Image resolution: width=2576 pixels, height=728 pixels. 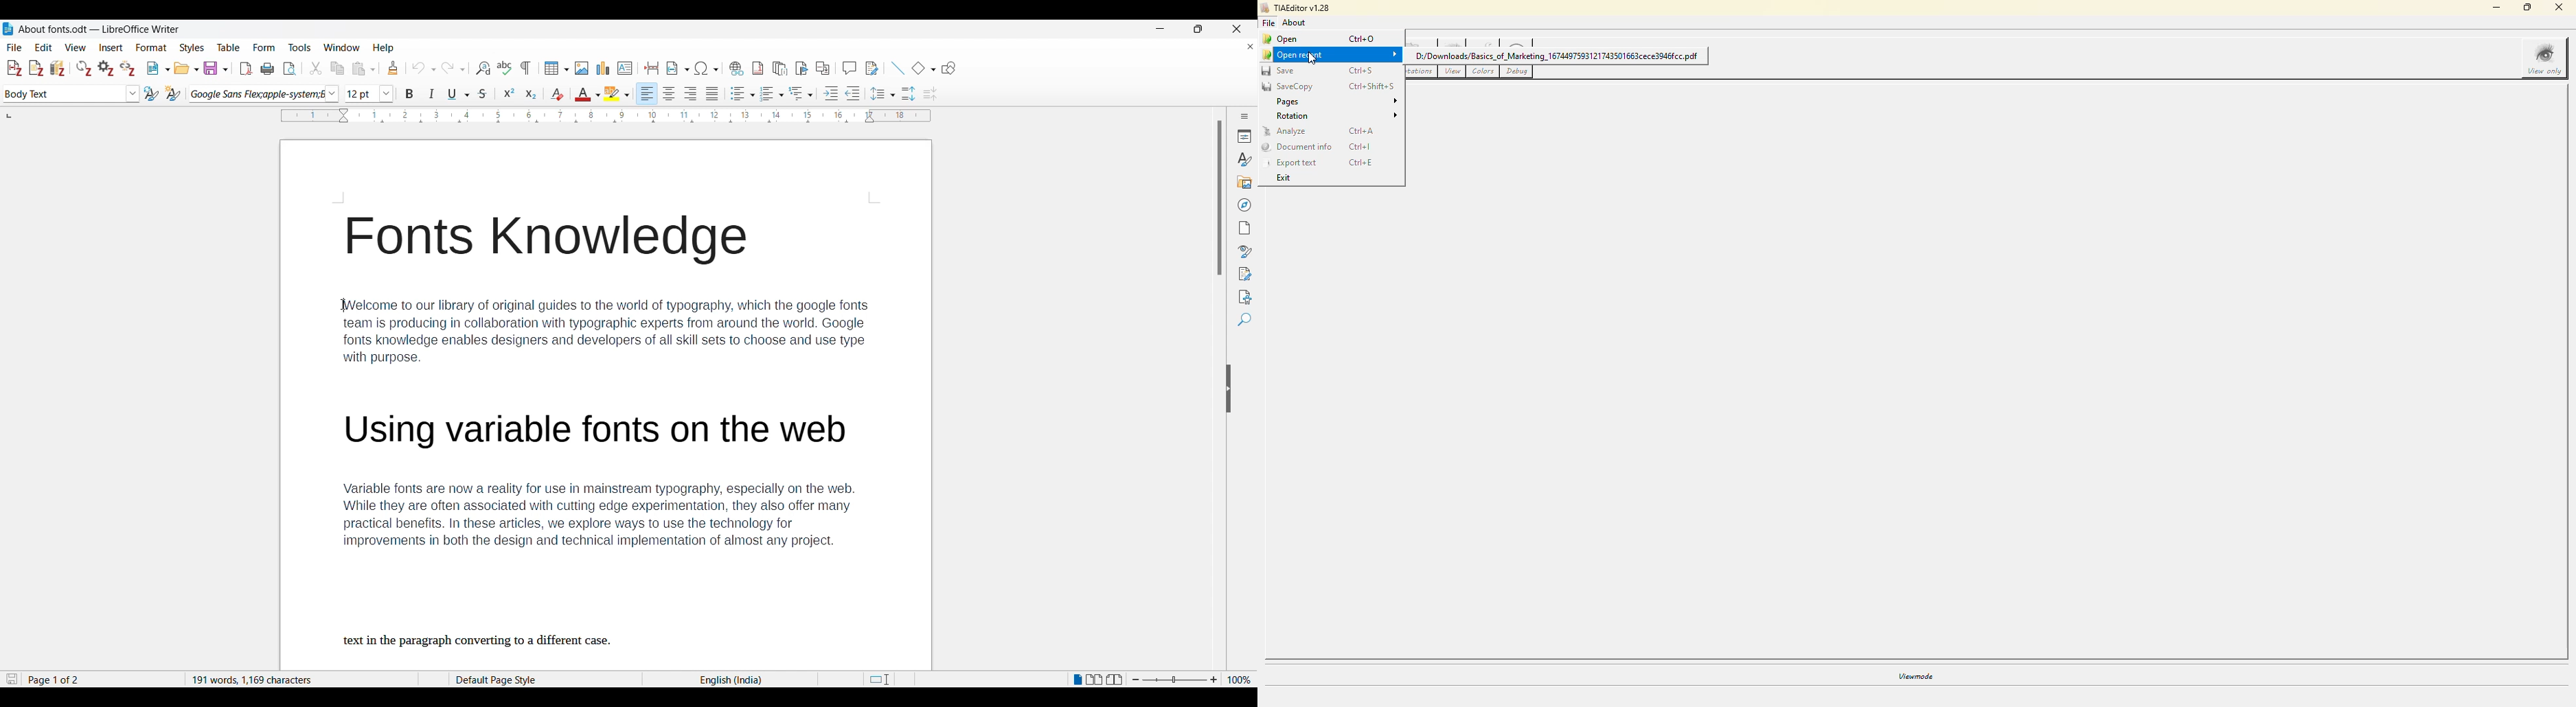 I want to click on Cursor, so click(x=345, y=297).